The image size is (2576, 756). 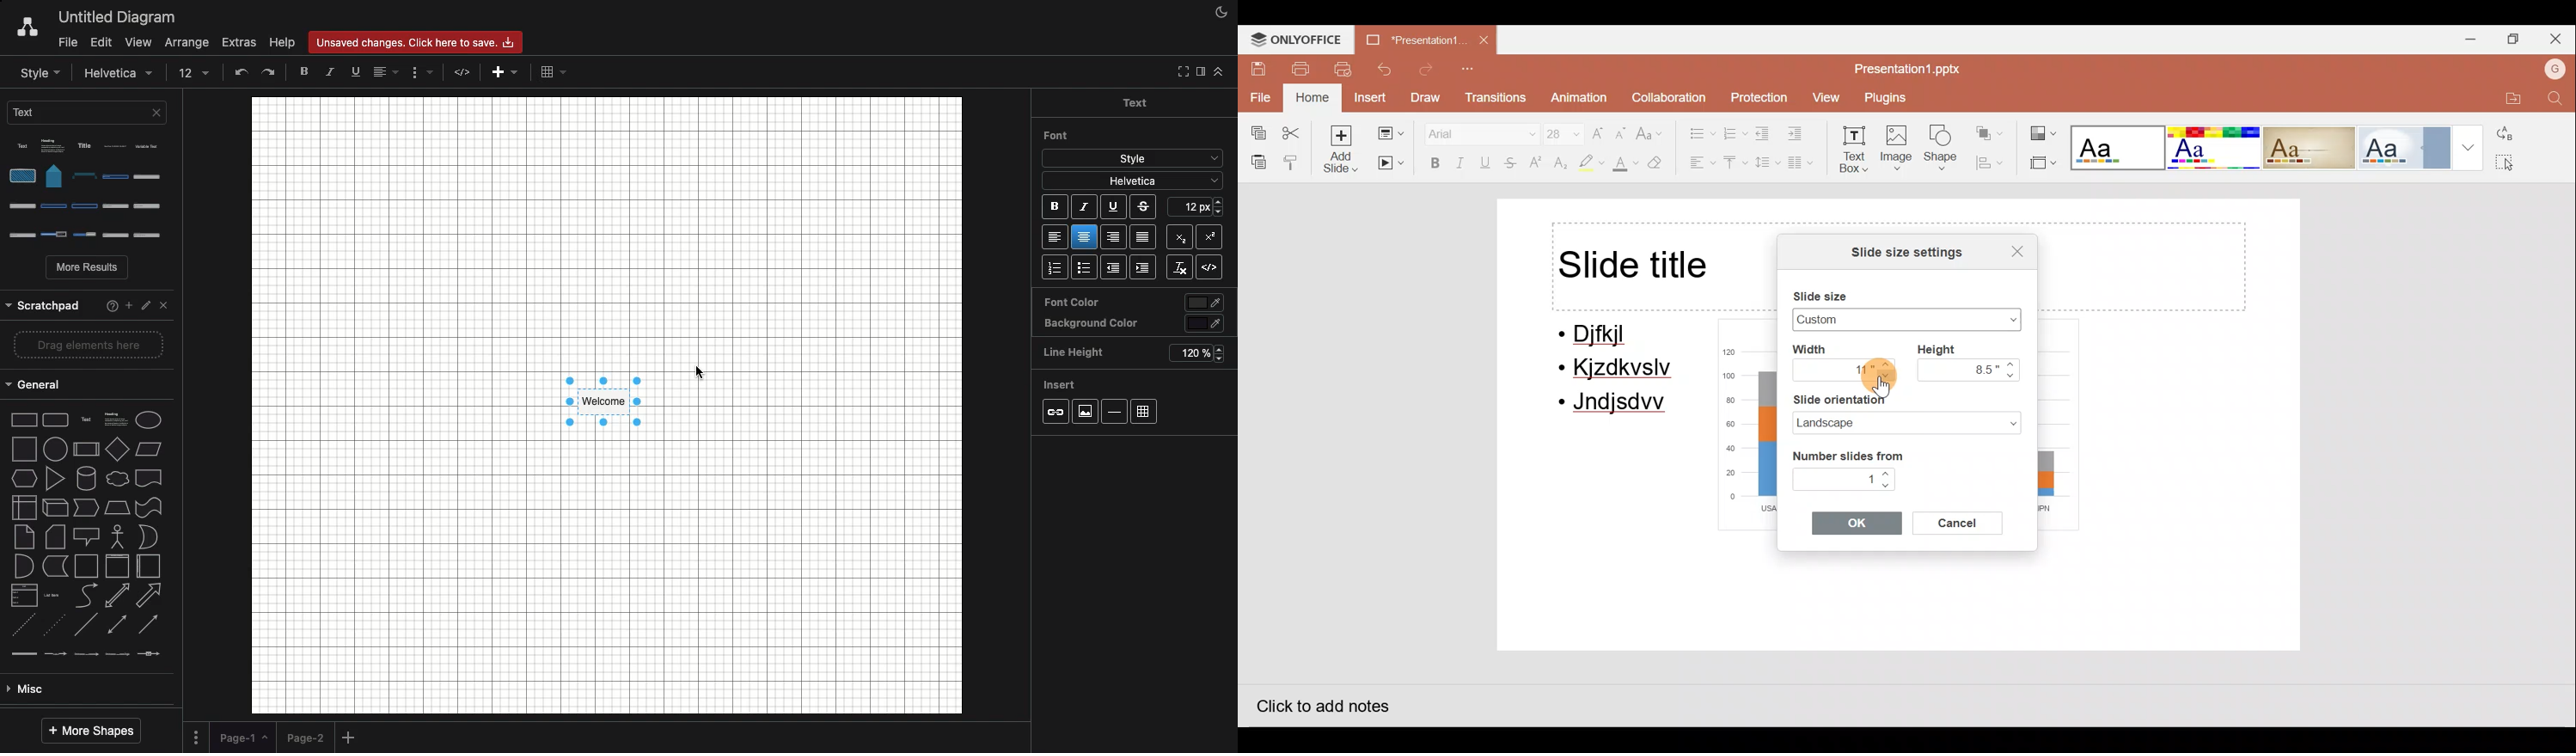 What do you see at coordinates (1830, 293) in the screenshot?
I see `Slide size` at bounding box center [1830, 293].